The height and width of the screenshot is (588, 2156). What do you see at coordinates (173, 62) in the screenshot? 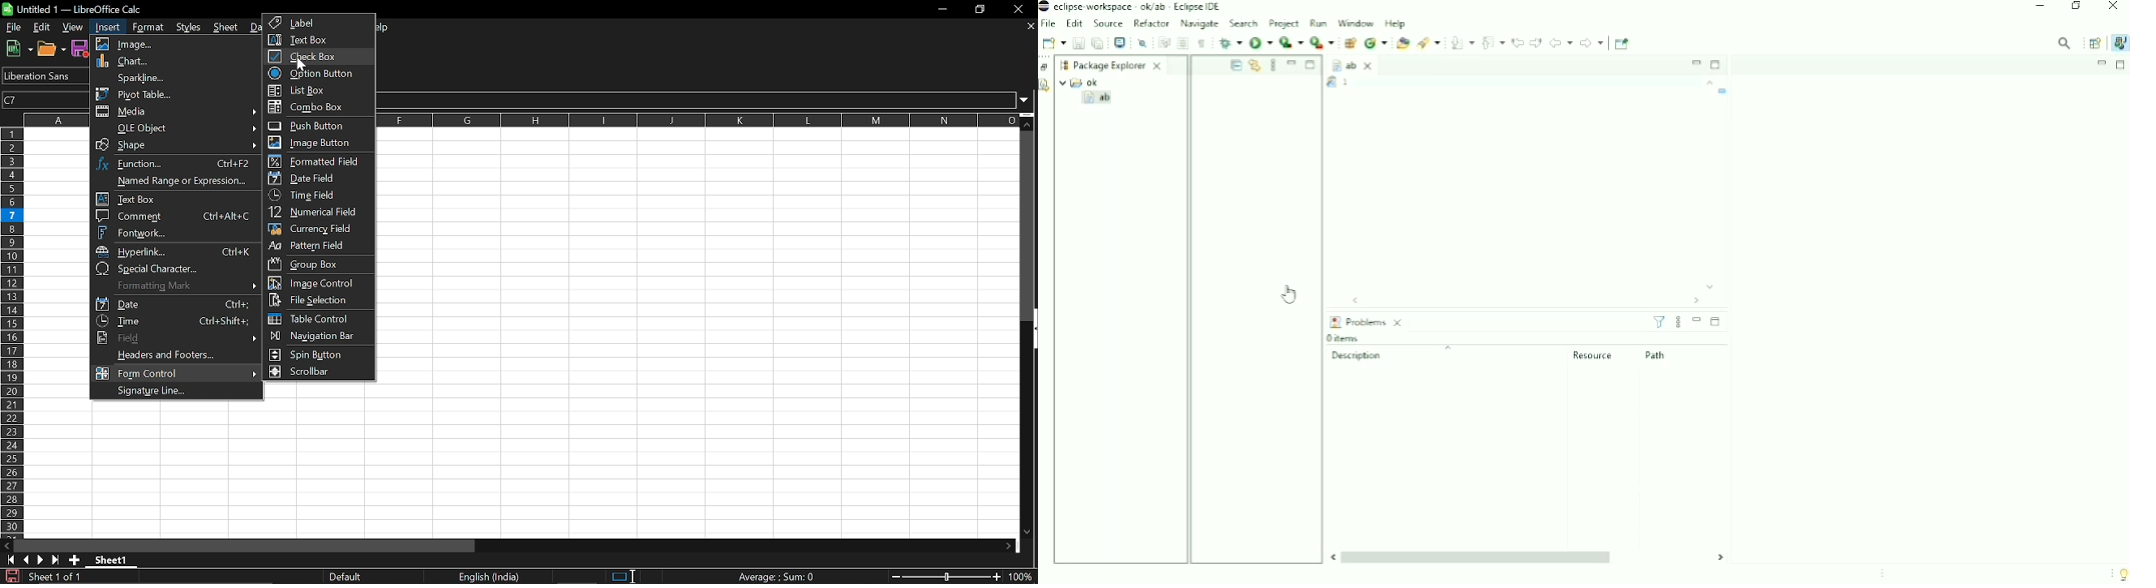
I see `Chart` at bounding box center [173, 62].